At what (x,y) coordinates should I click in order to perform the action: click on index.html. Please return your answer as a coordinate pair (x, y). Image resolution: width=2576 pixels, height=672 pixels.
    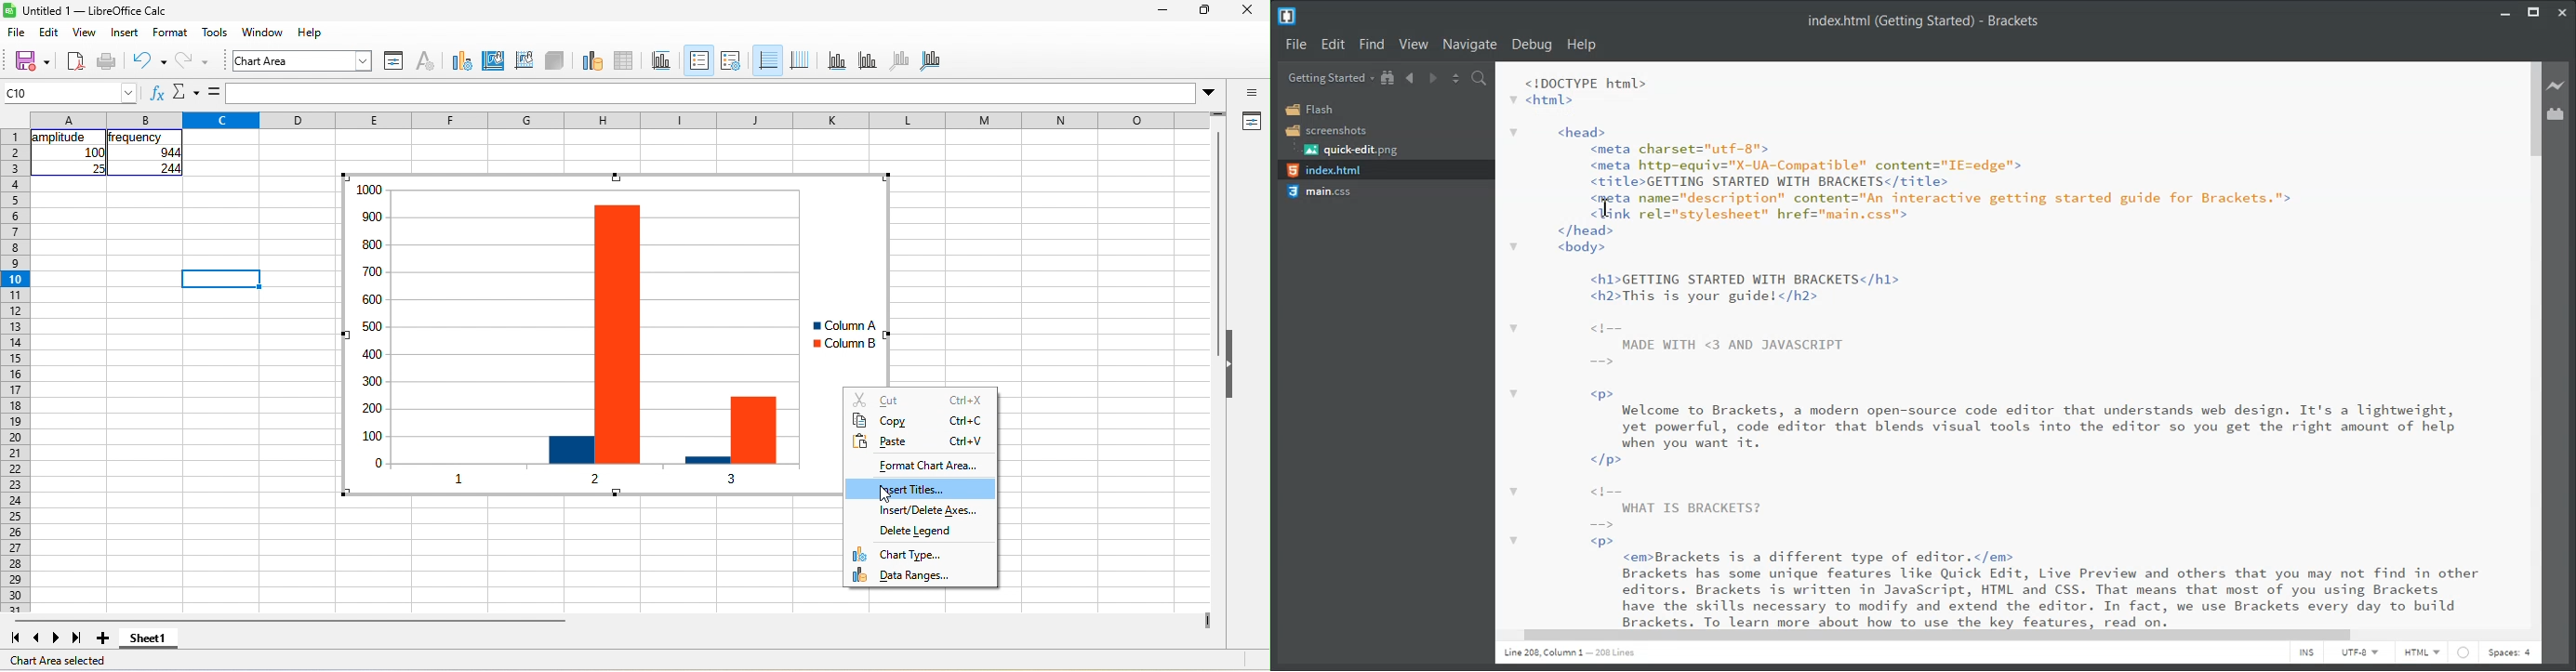
    Looking at the image, I should click on (1324, 170).